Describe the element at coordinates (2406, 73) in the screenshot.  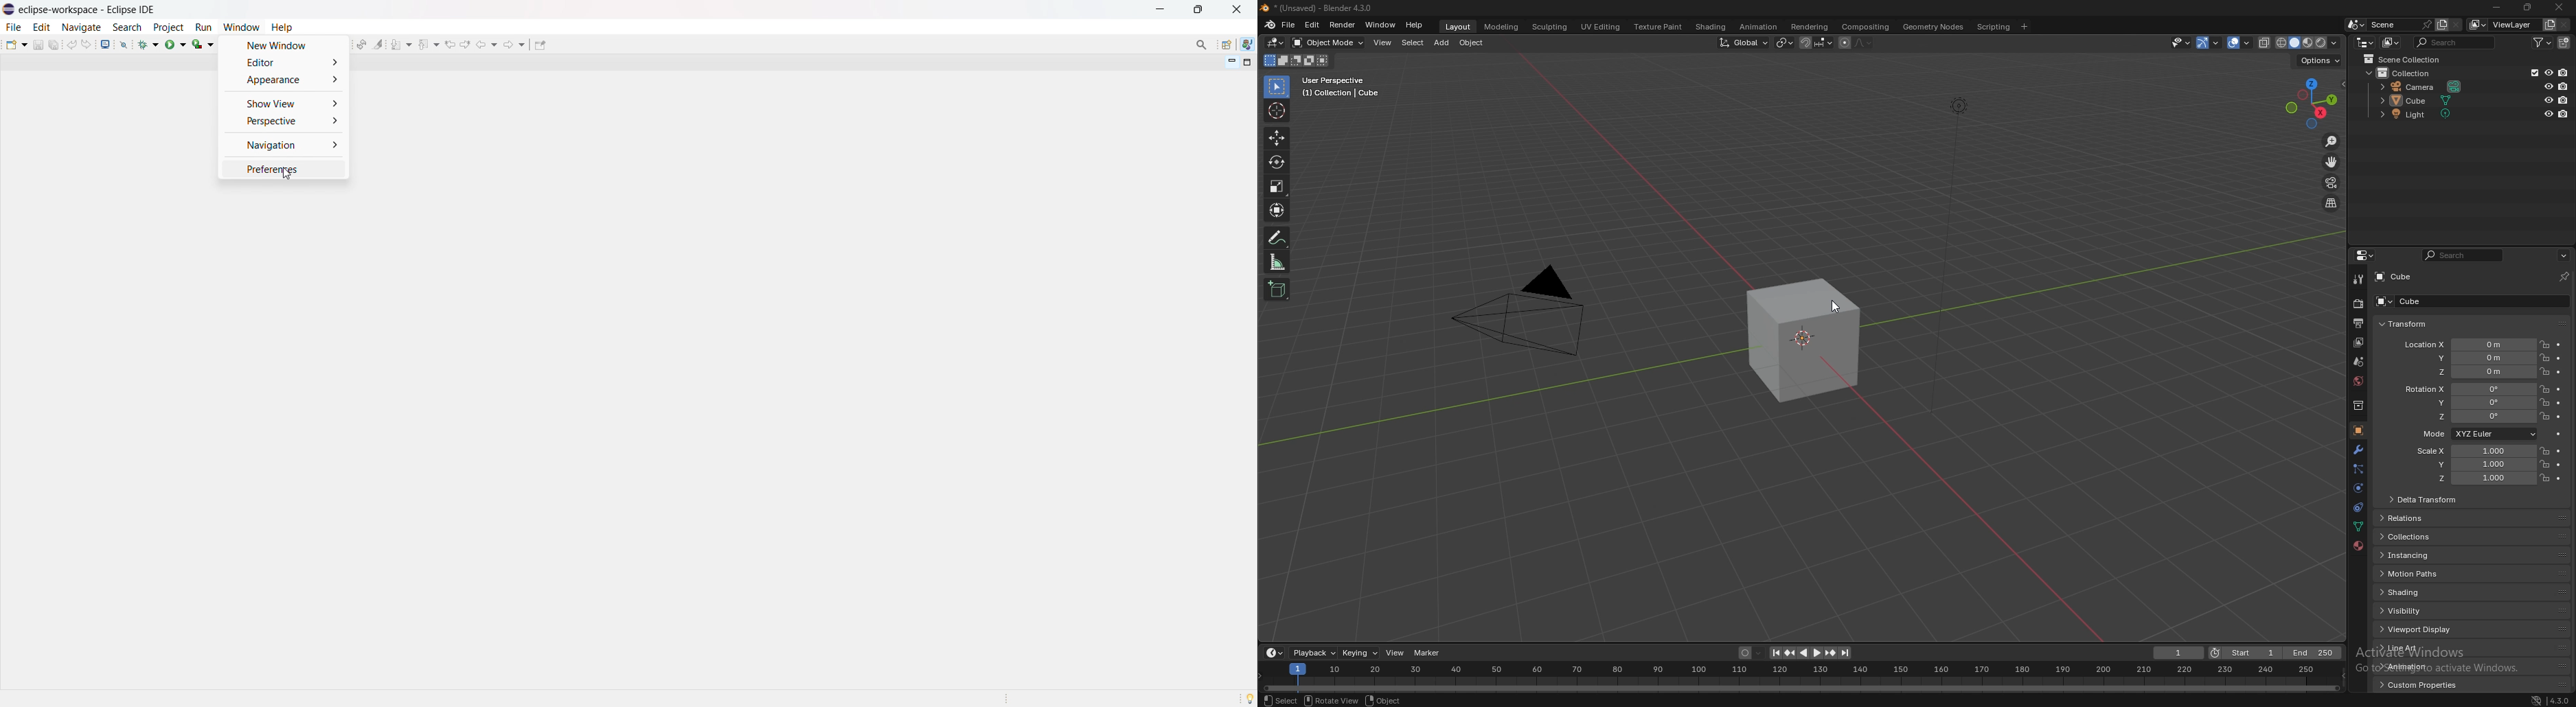
I see `collection` at that location.